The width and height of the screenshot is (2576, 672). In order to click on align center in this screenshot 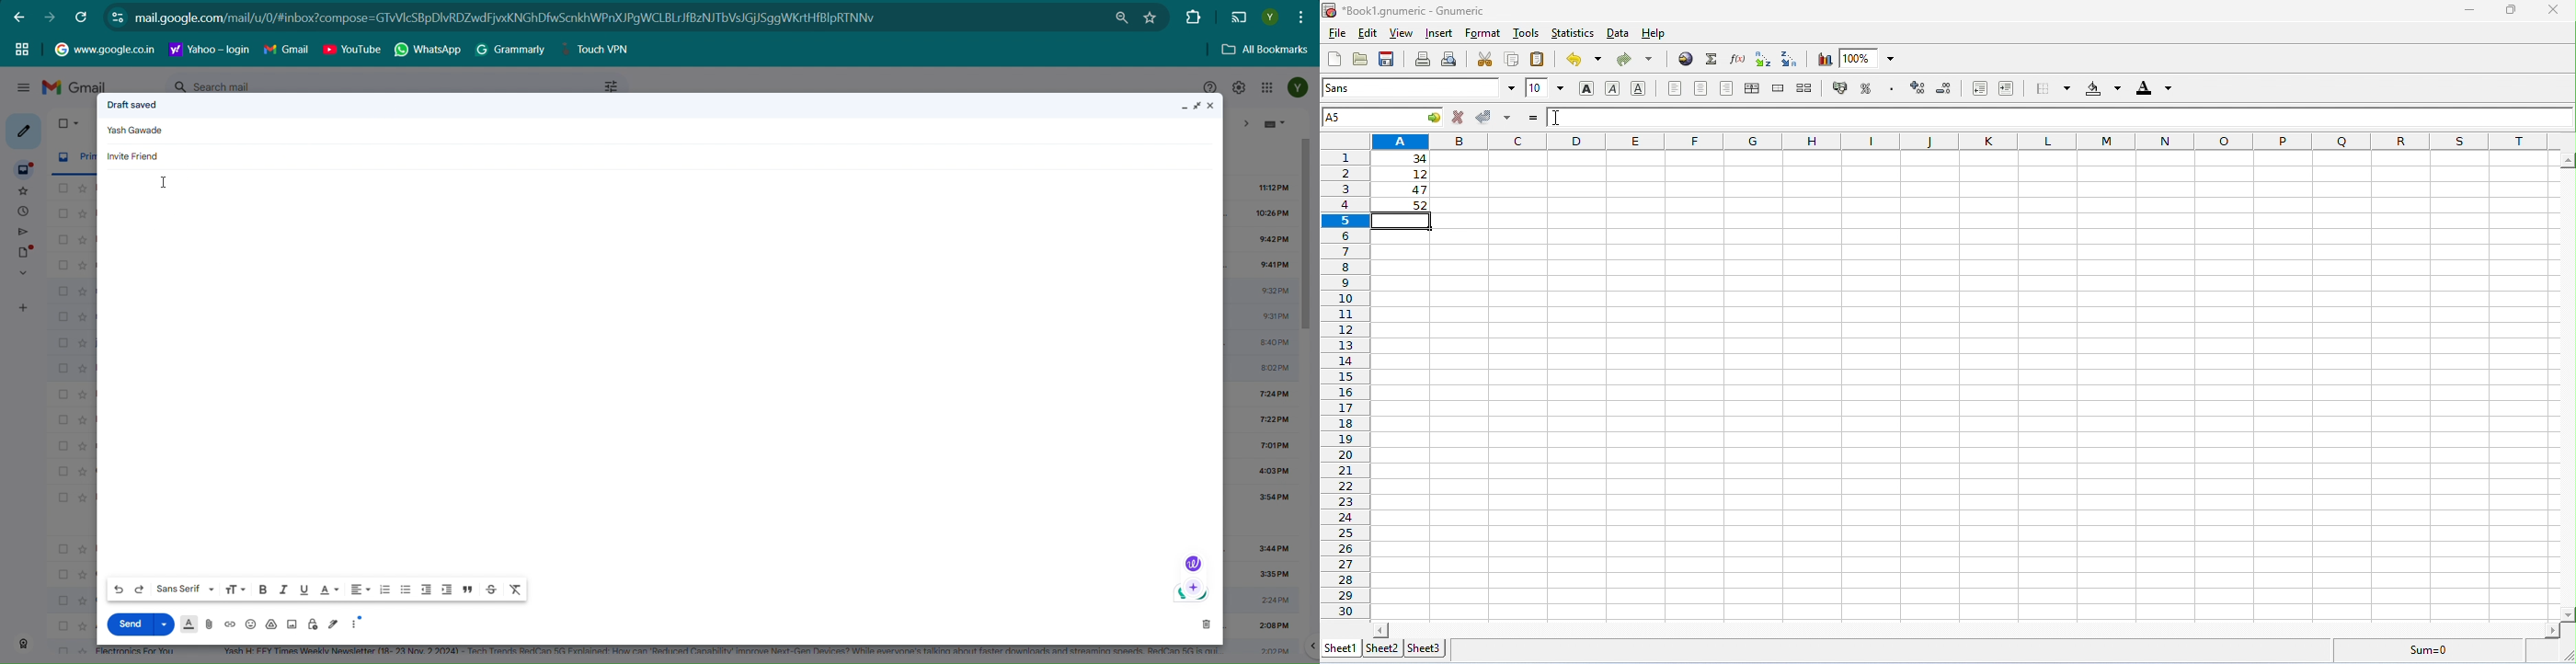, I will do `click(1700, 88)`.